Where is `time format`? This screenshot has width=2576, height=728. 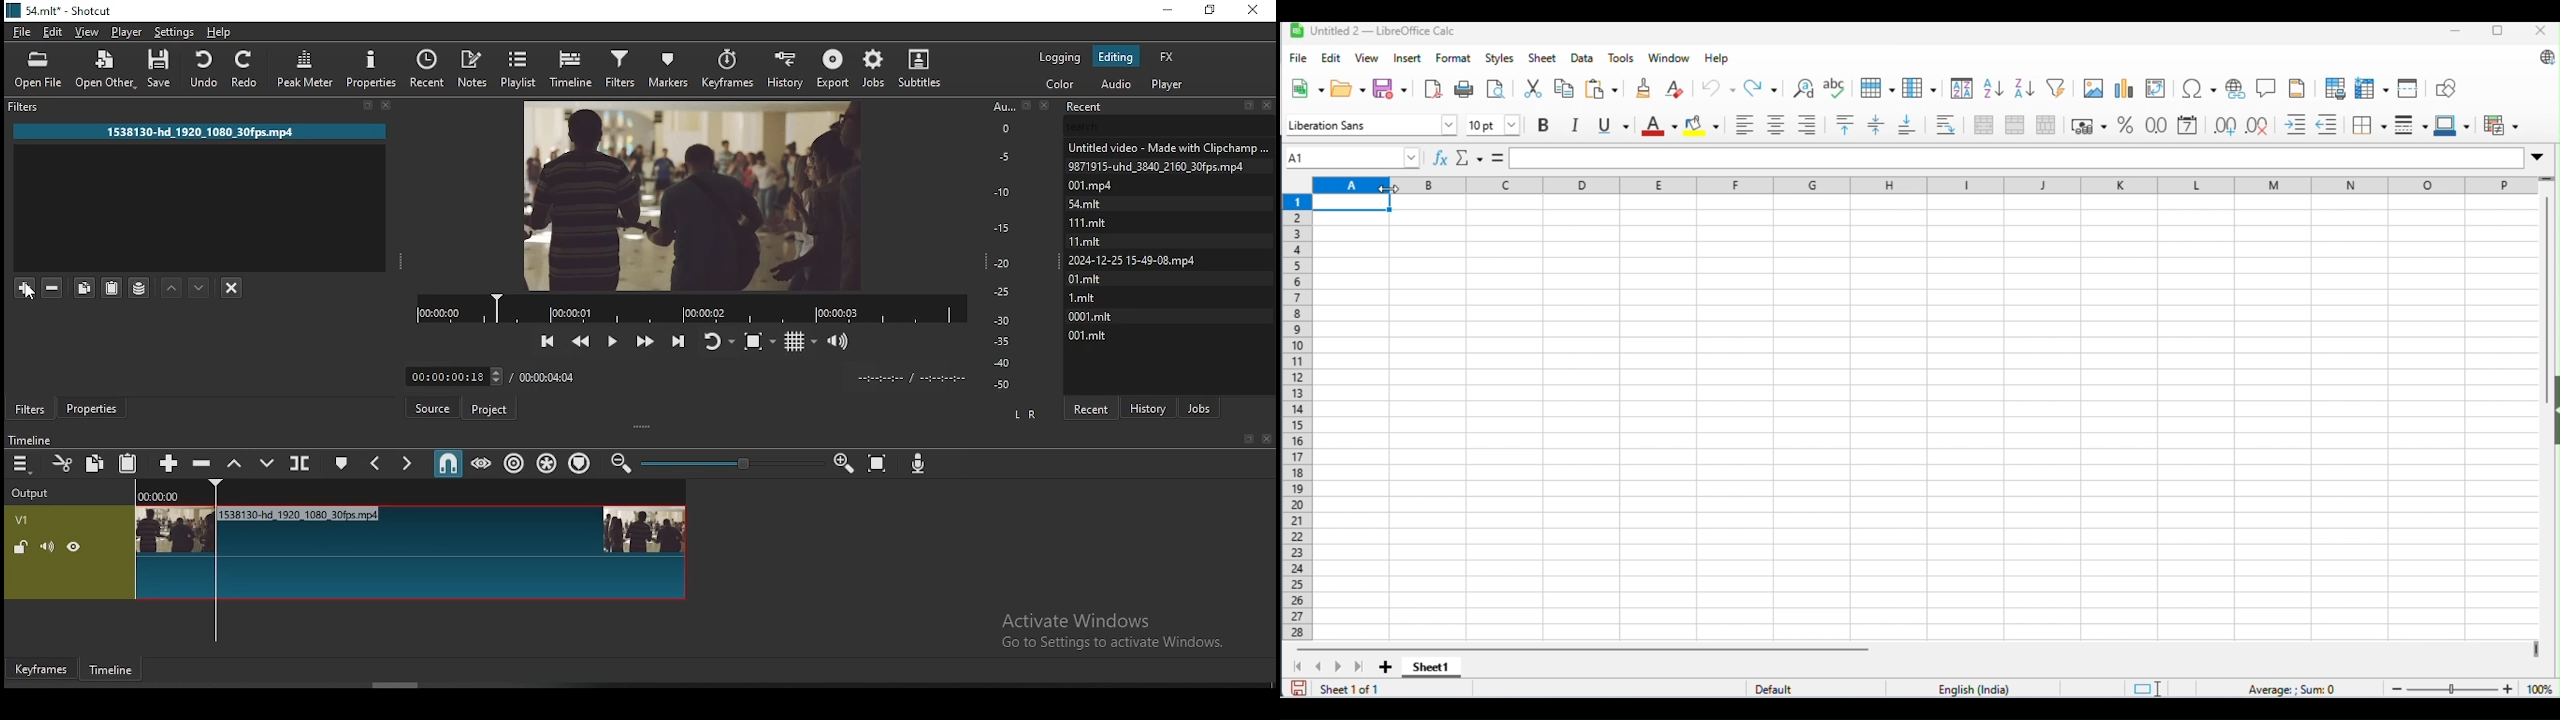
time format is located at coordinates (909, 376).